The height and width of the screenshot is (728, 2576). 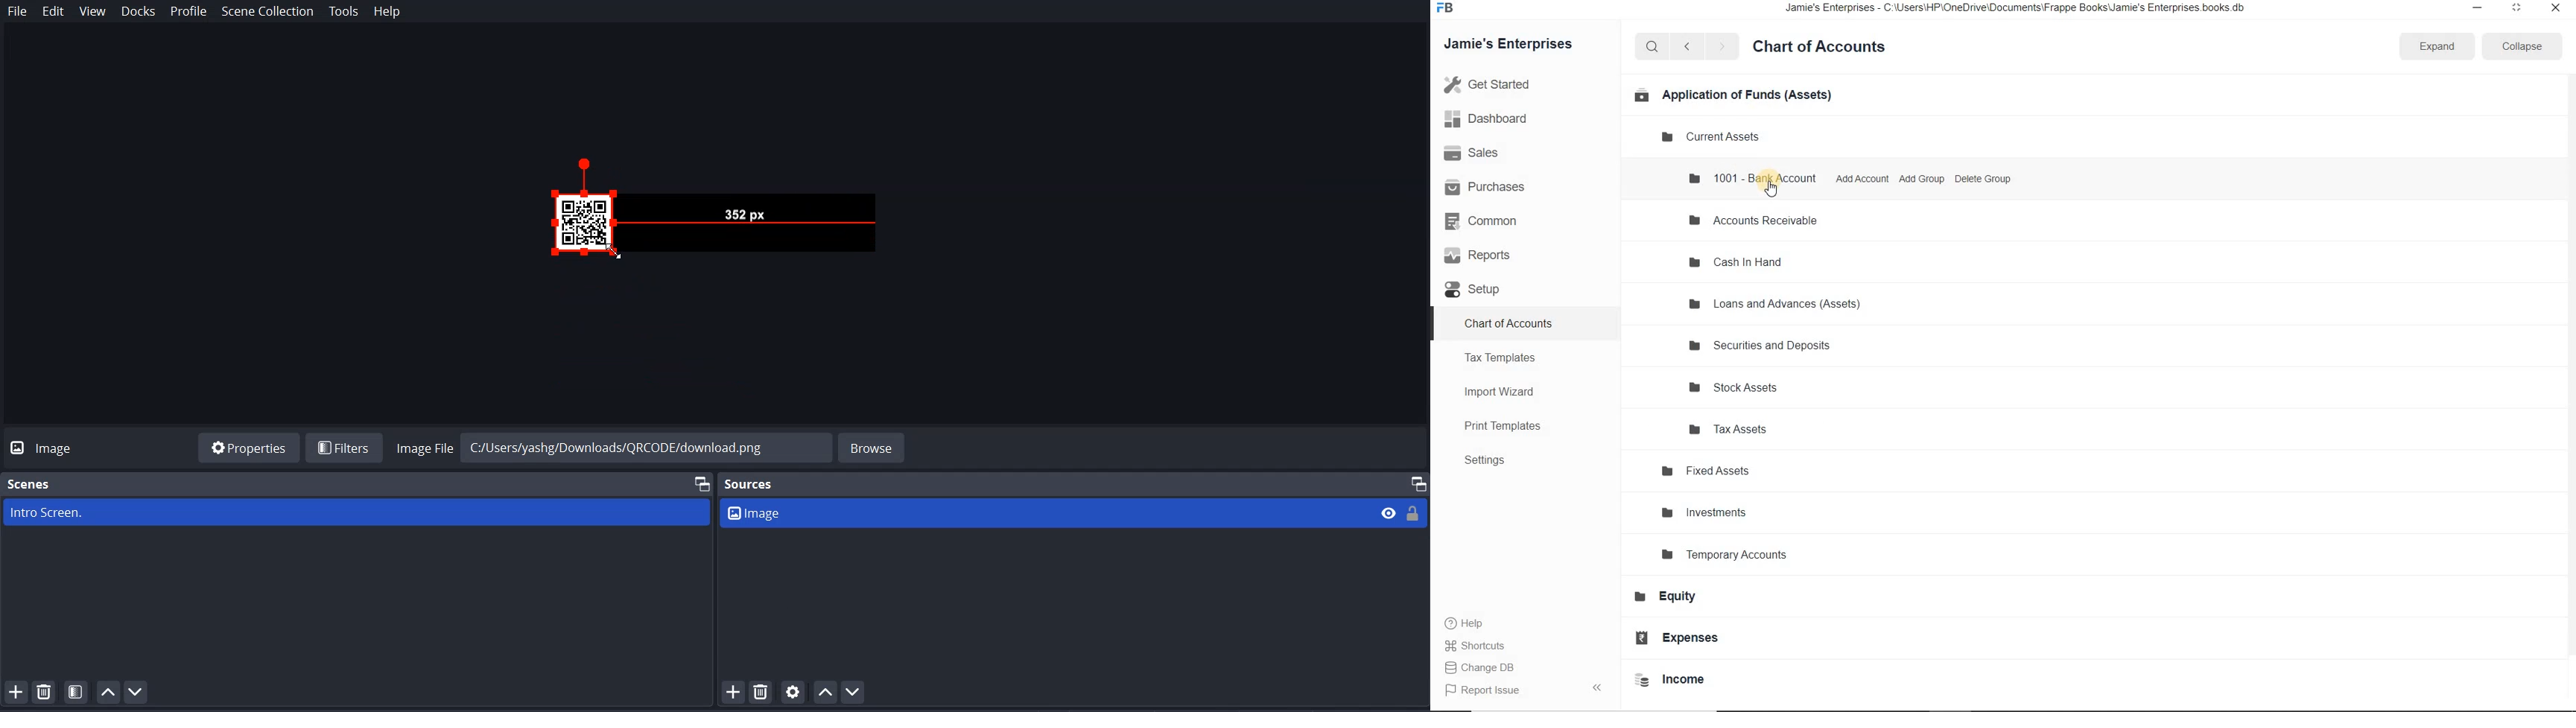 What do you see at coordinates (1742, 262) in the screenshot?
I see `Cash In Hand` at bounding box center [1742, 262].